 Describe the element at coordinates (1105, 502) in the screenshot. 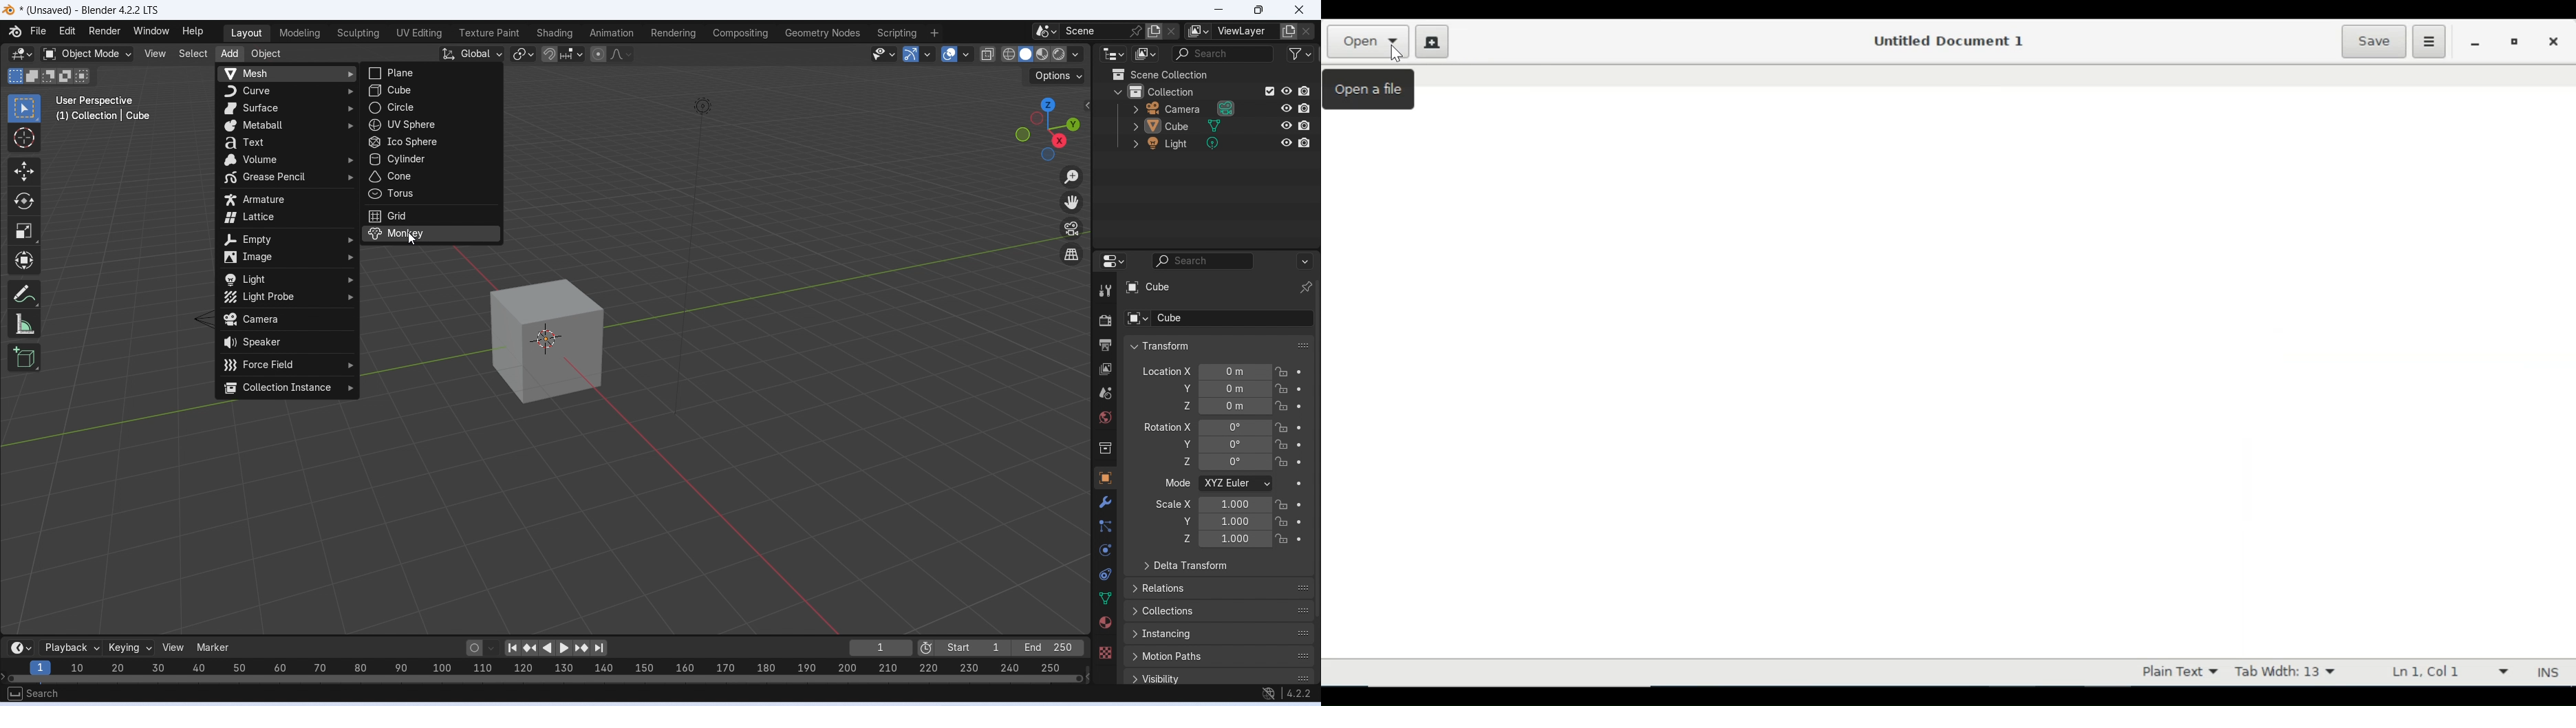

I see `modifier` at that location.